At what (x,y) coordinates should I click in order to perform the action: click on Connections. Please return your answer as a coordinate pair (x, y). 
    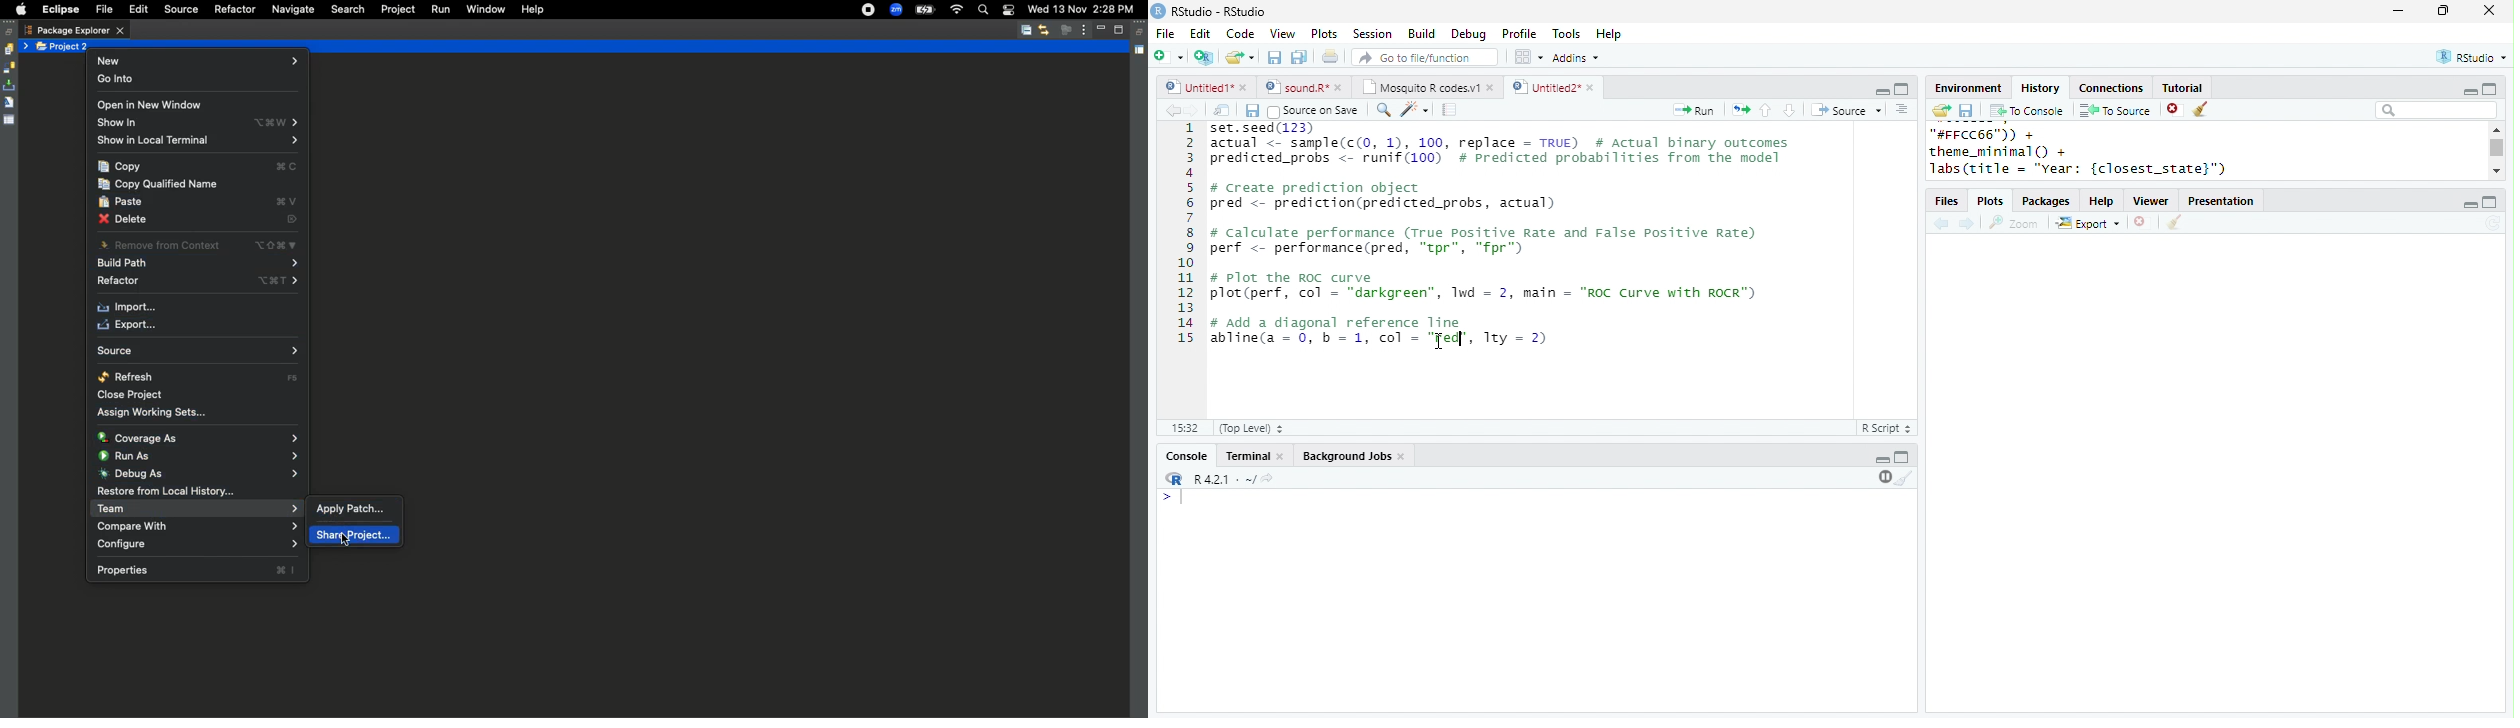
    Looking at the image, I should click on (2110, 88).